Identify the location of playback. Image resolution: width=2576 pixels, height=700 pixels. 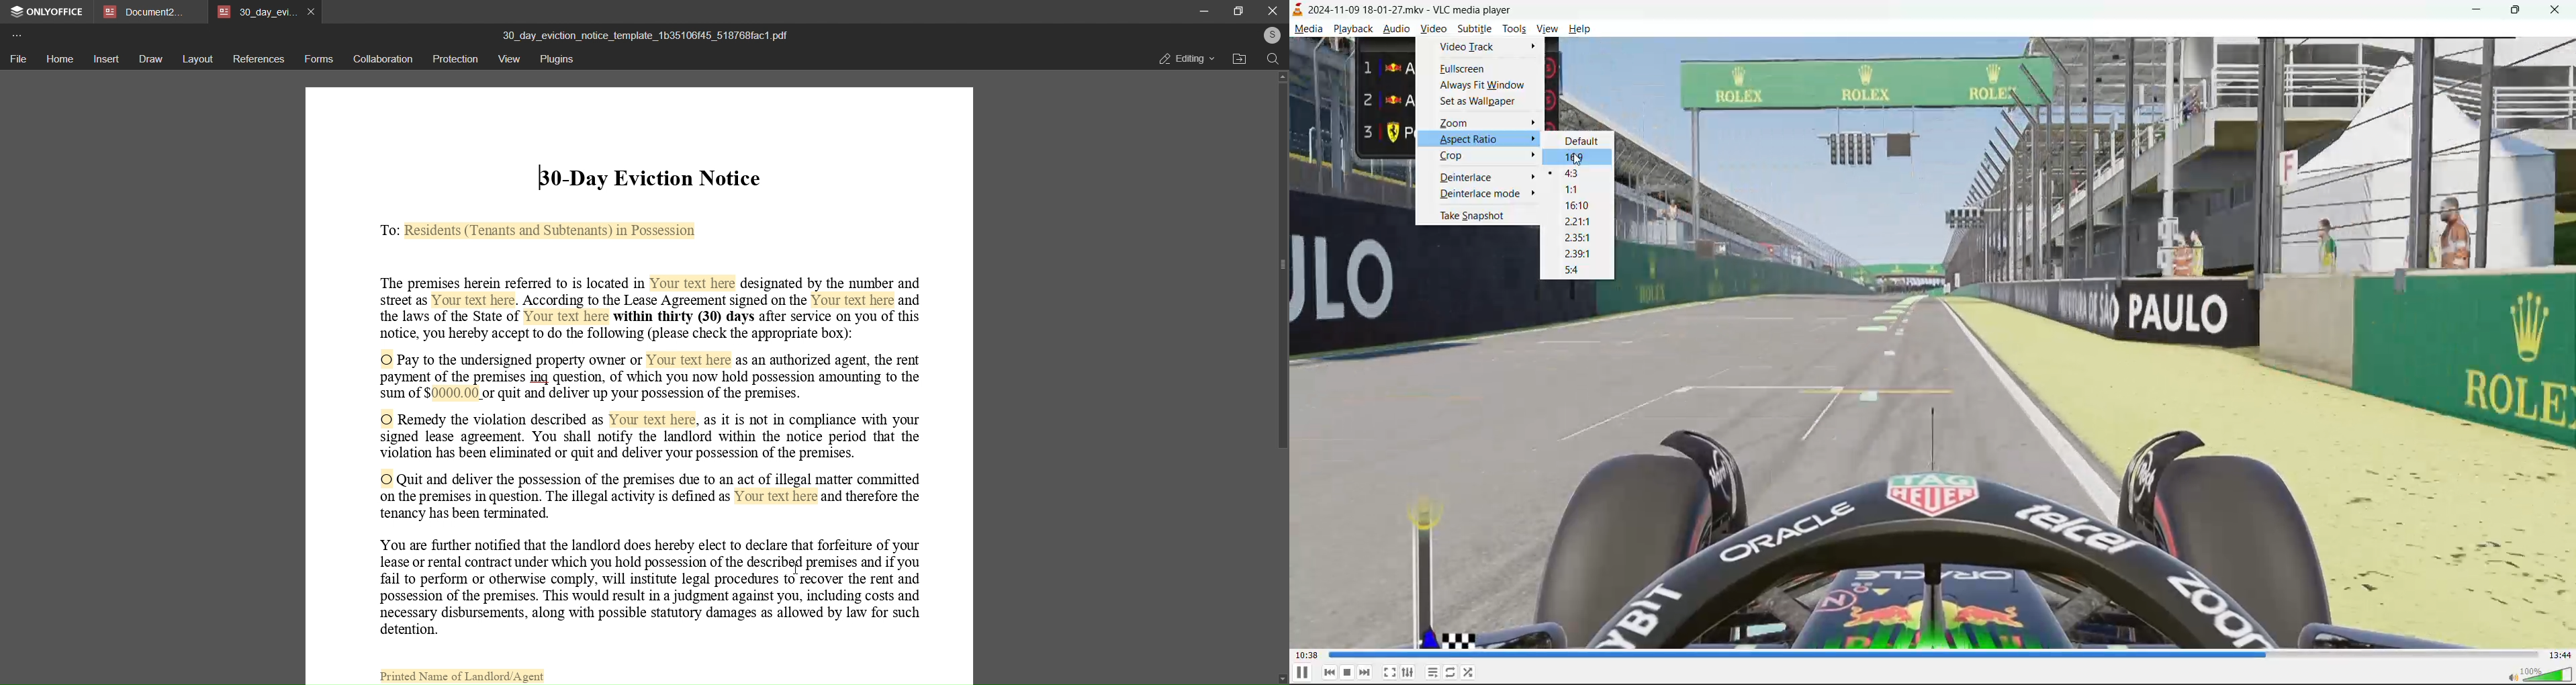
(1352, 30).